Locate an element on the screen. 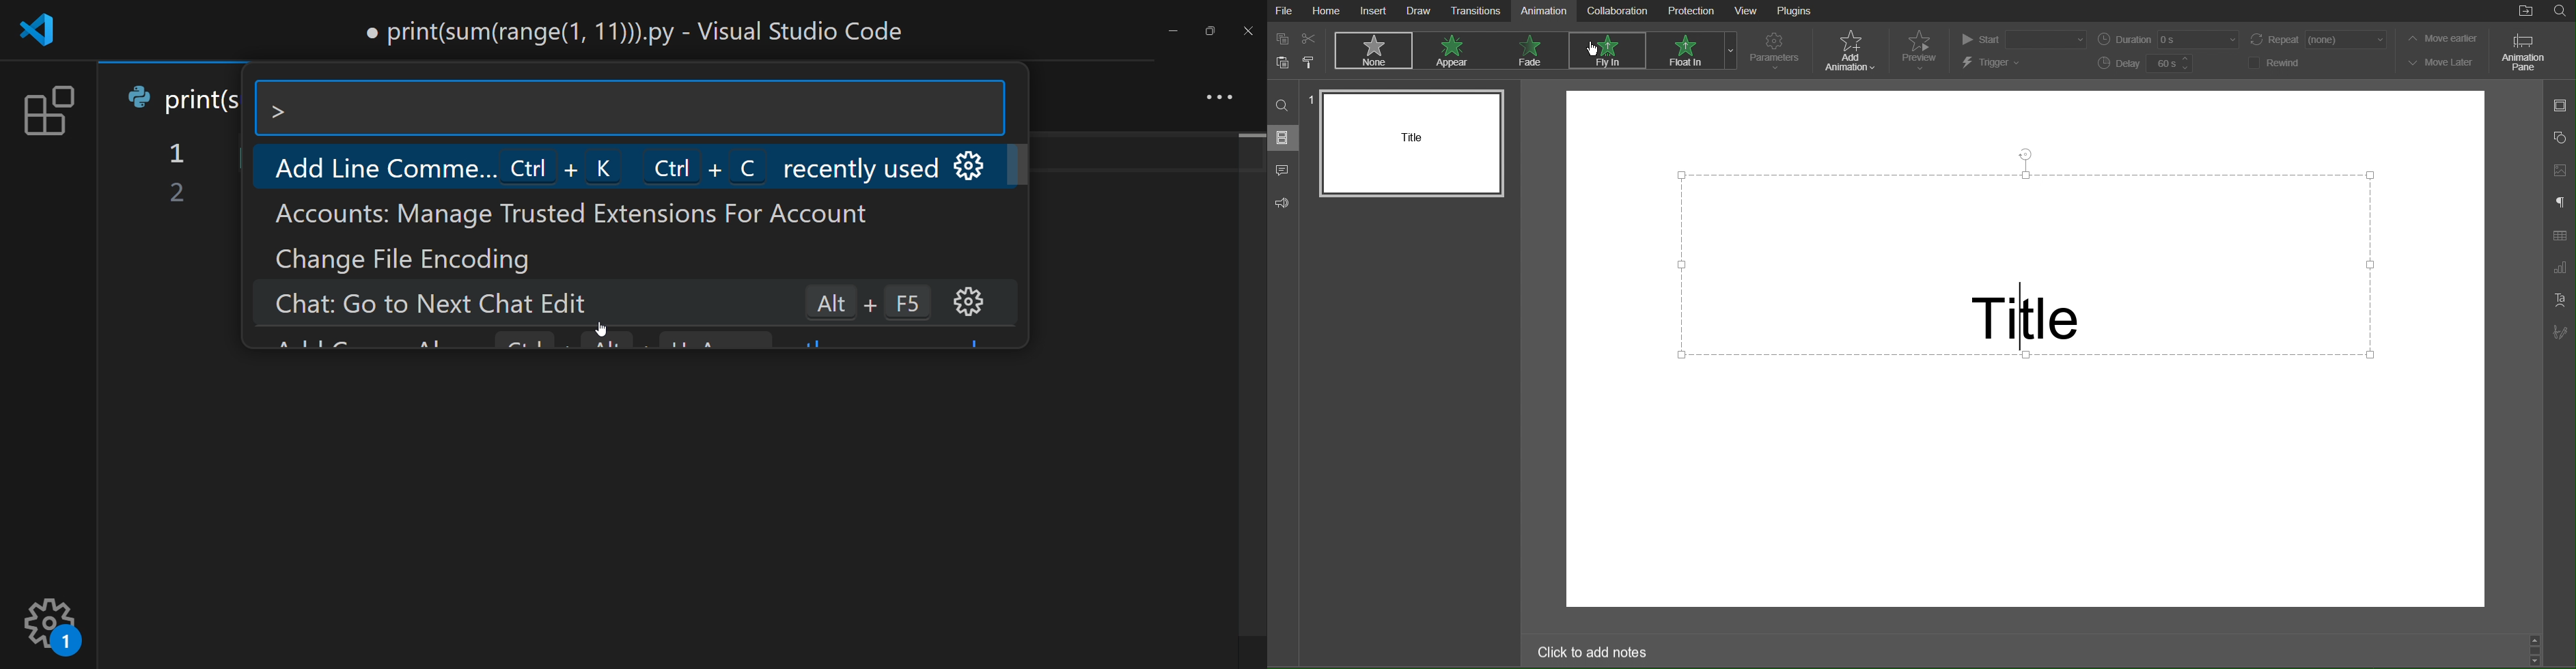  Change File Encoding is located at coordinates (409, 259).